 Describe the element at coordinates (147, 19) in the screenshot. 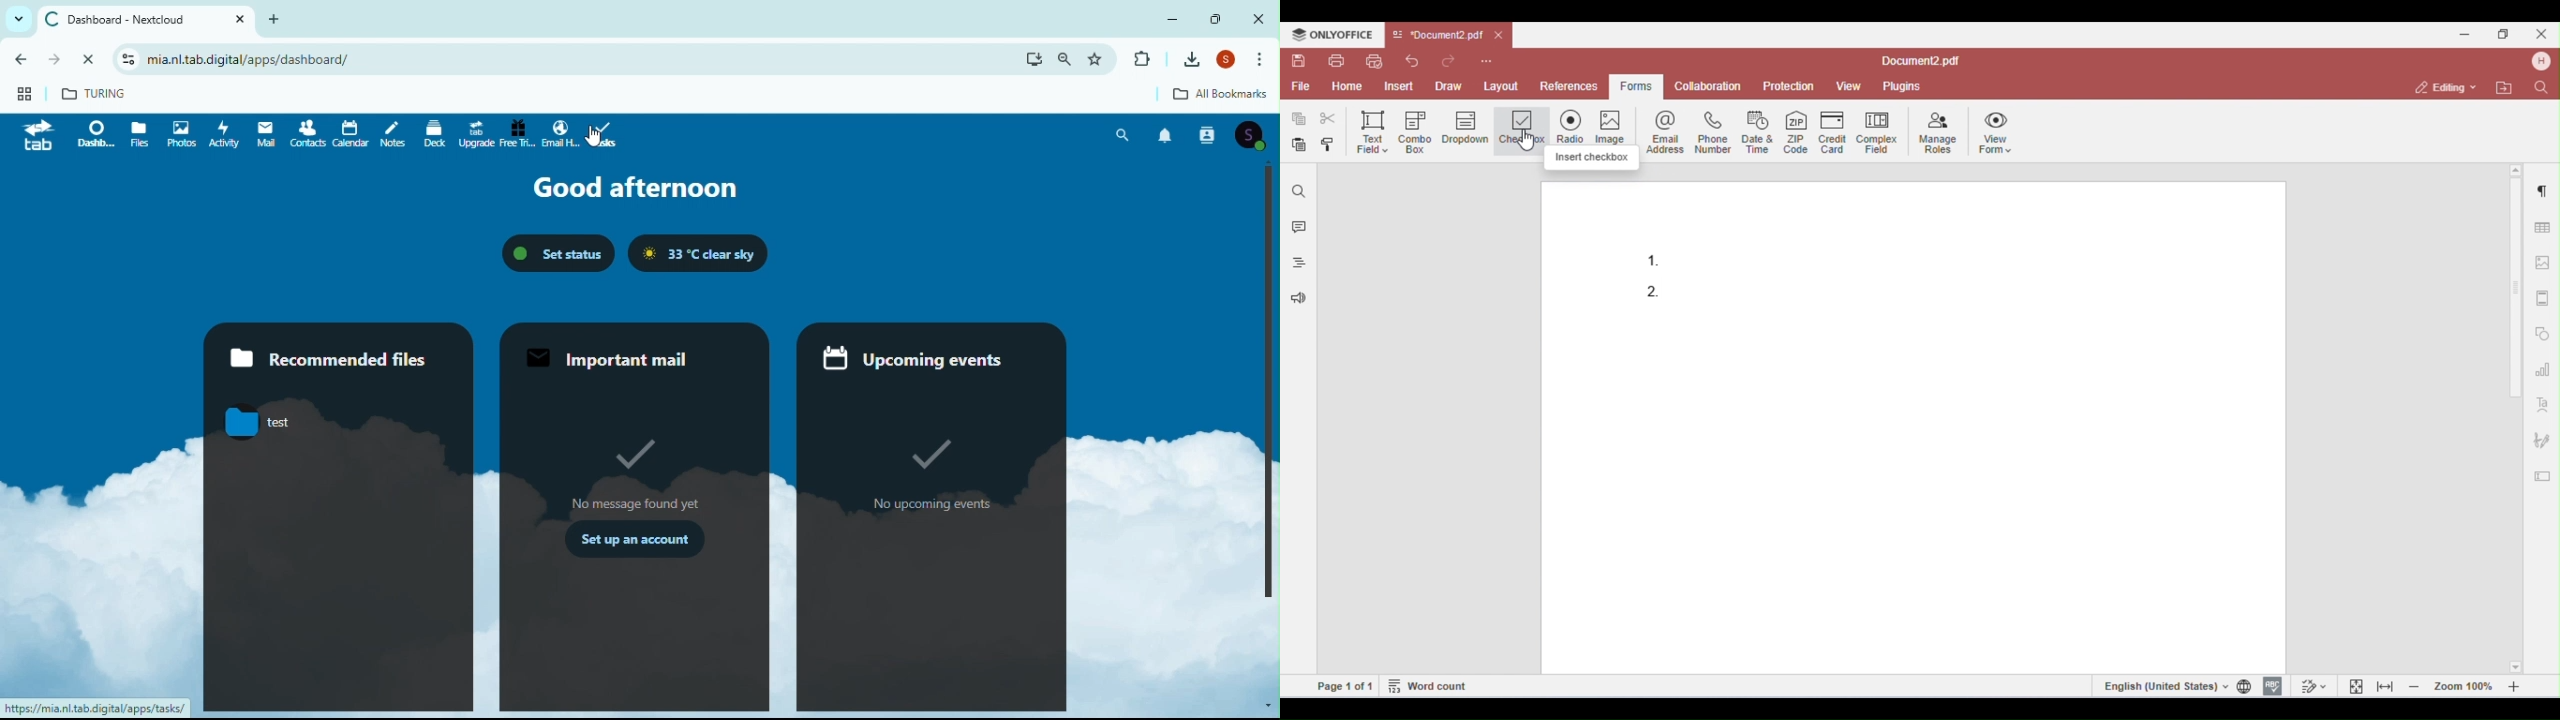

I see `Dashboard next cloud` at that location.